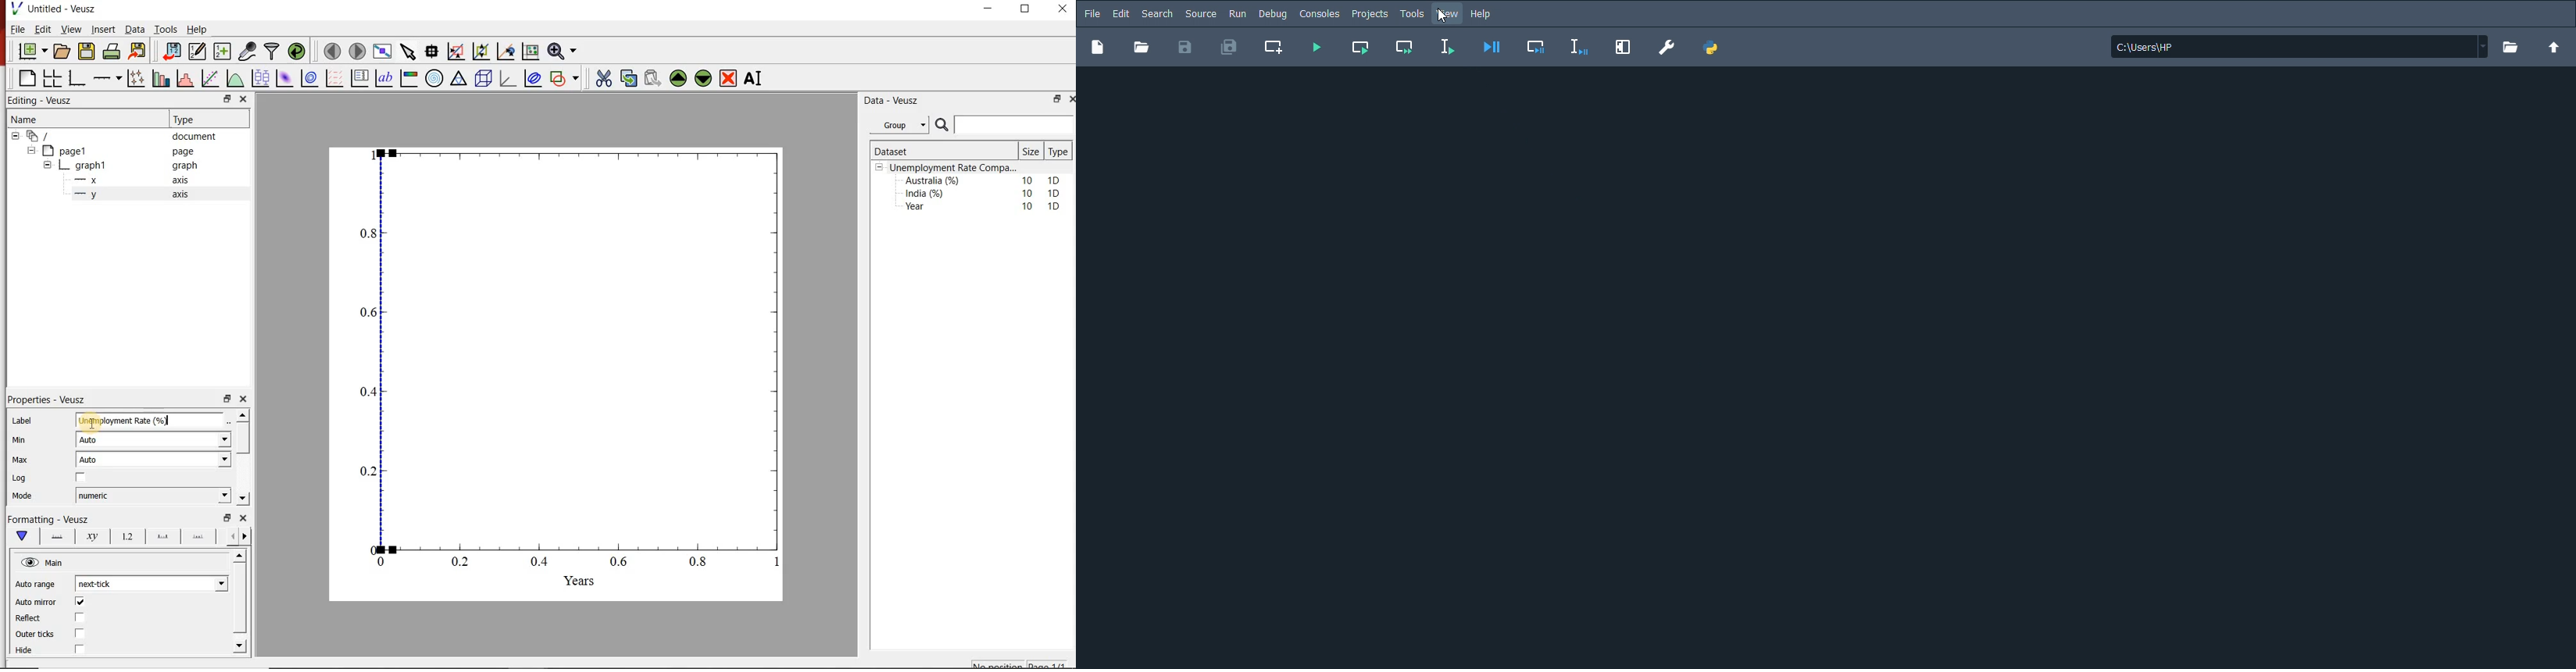 Image resolution: width=2576 pixels, height=672 pixels. Describe the element at coordinates (1237, 13) in the screenshot. I see `Run ` at that location.